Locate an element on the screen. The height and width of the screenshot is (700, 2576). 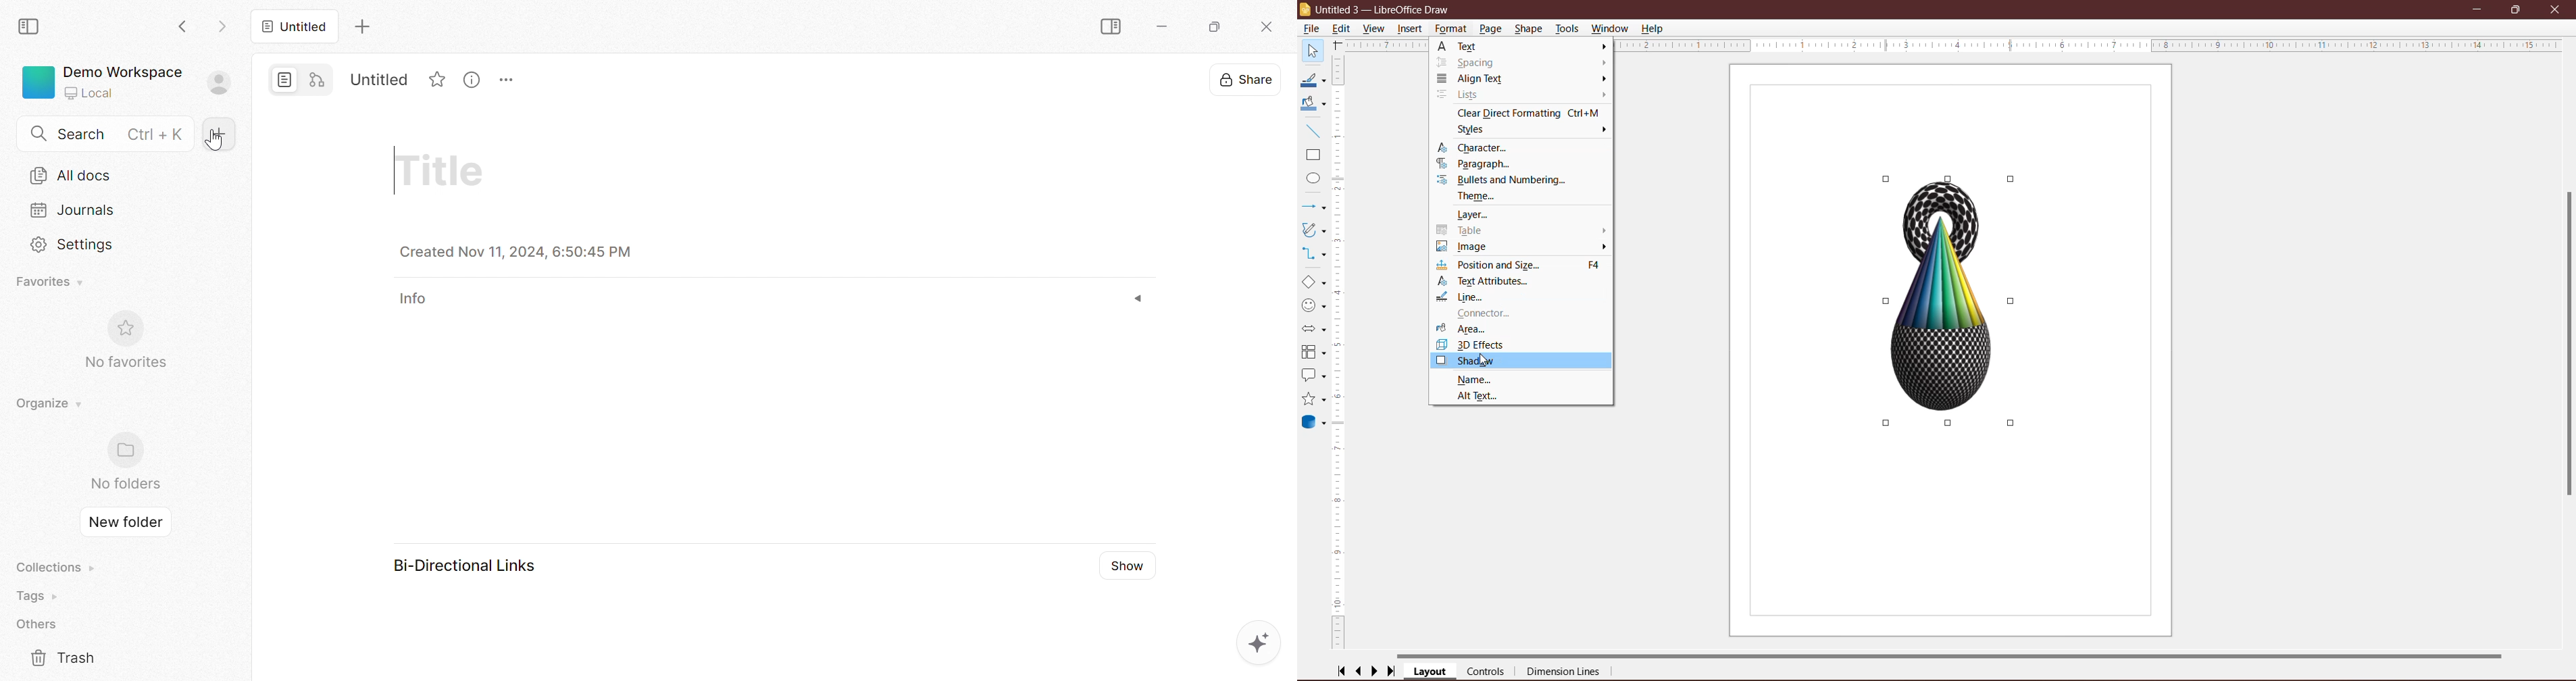
Insert is located at coordinates (1410, 29).